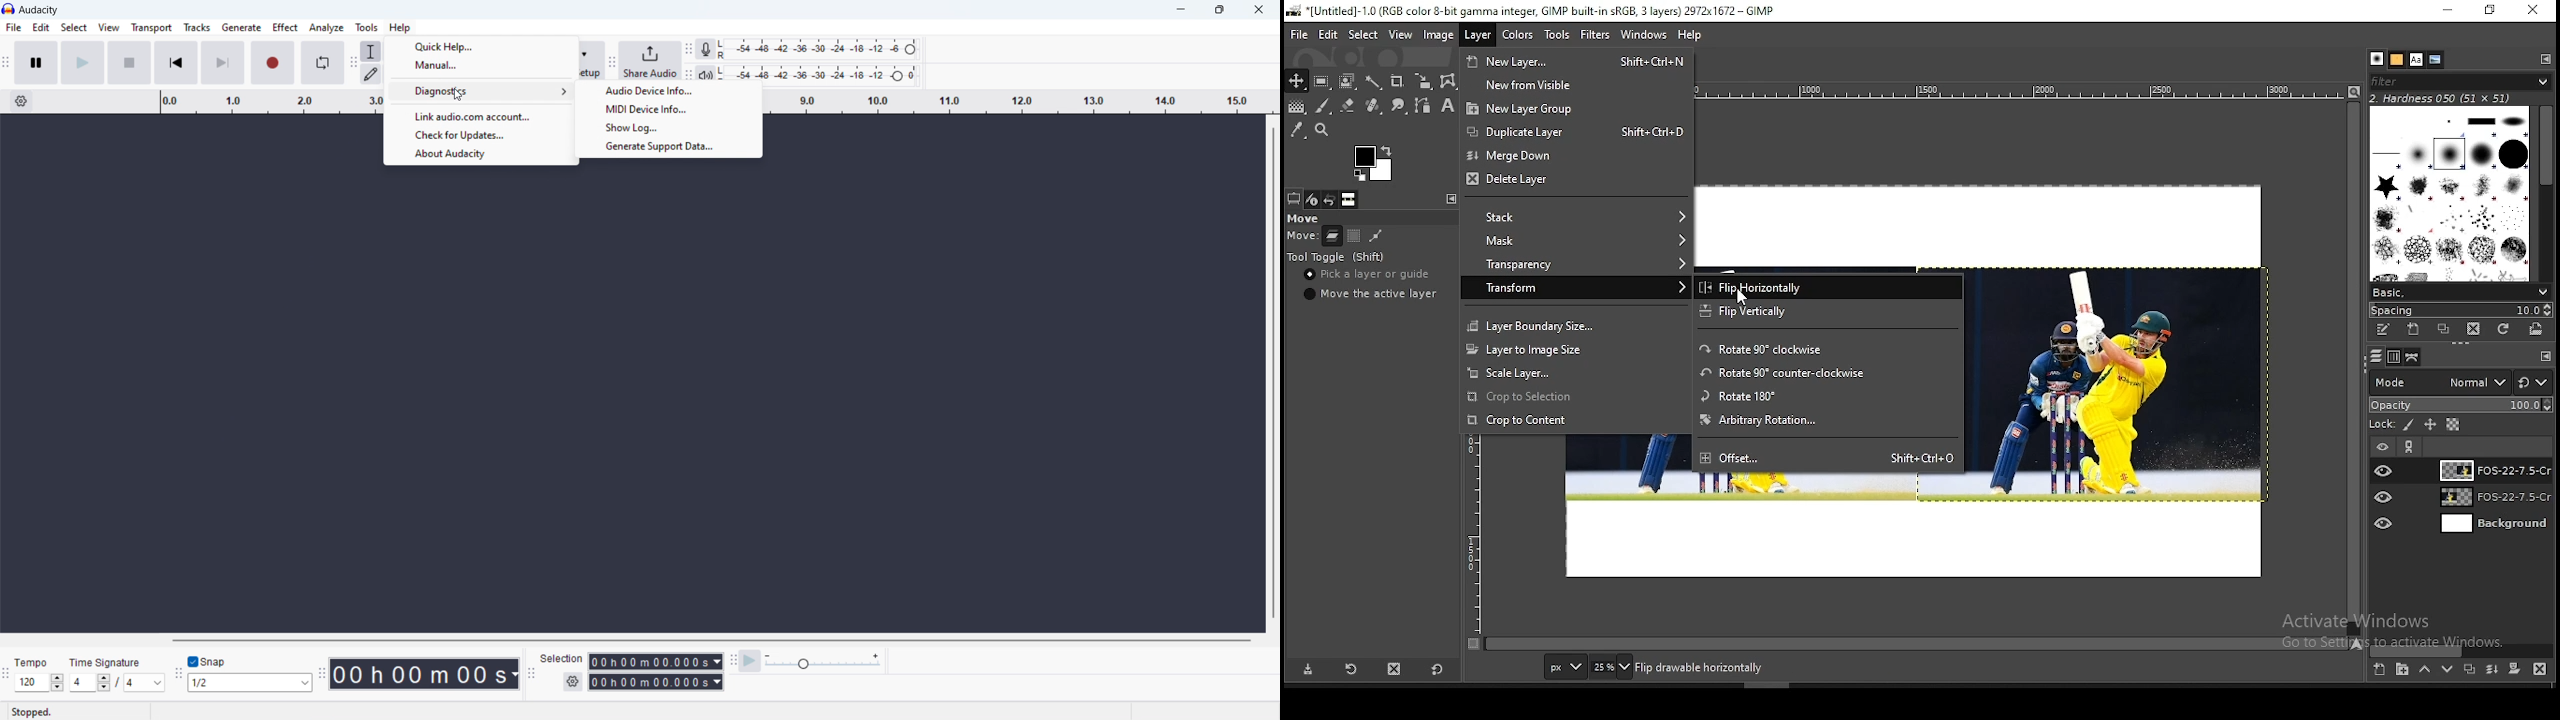 The image size is (2576, 728). What do you see at coordinates (1396, 80) in the screenshot?
I see `crop tool` at bounding box center [1396, 80].